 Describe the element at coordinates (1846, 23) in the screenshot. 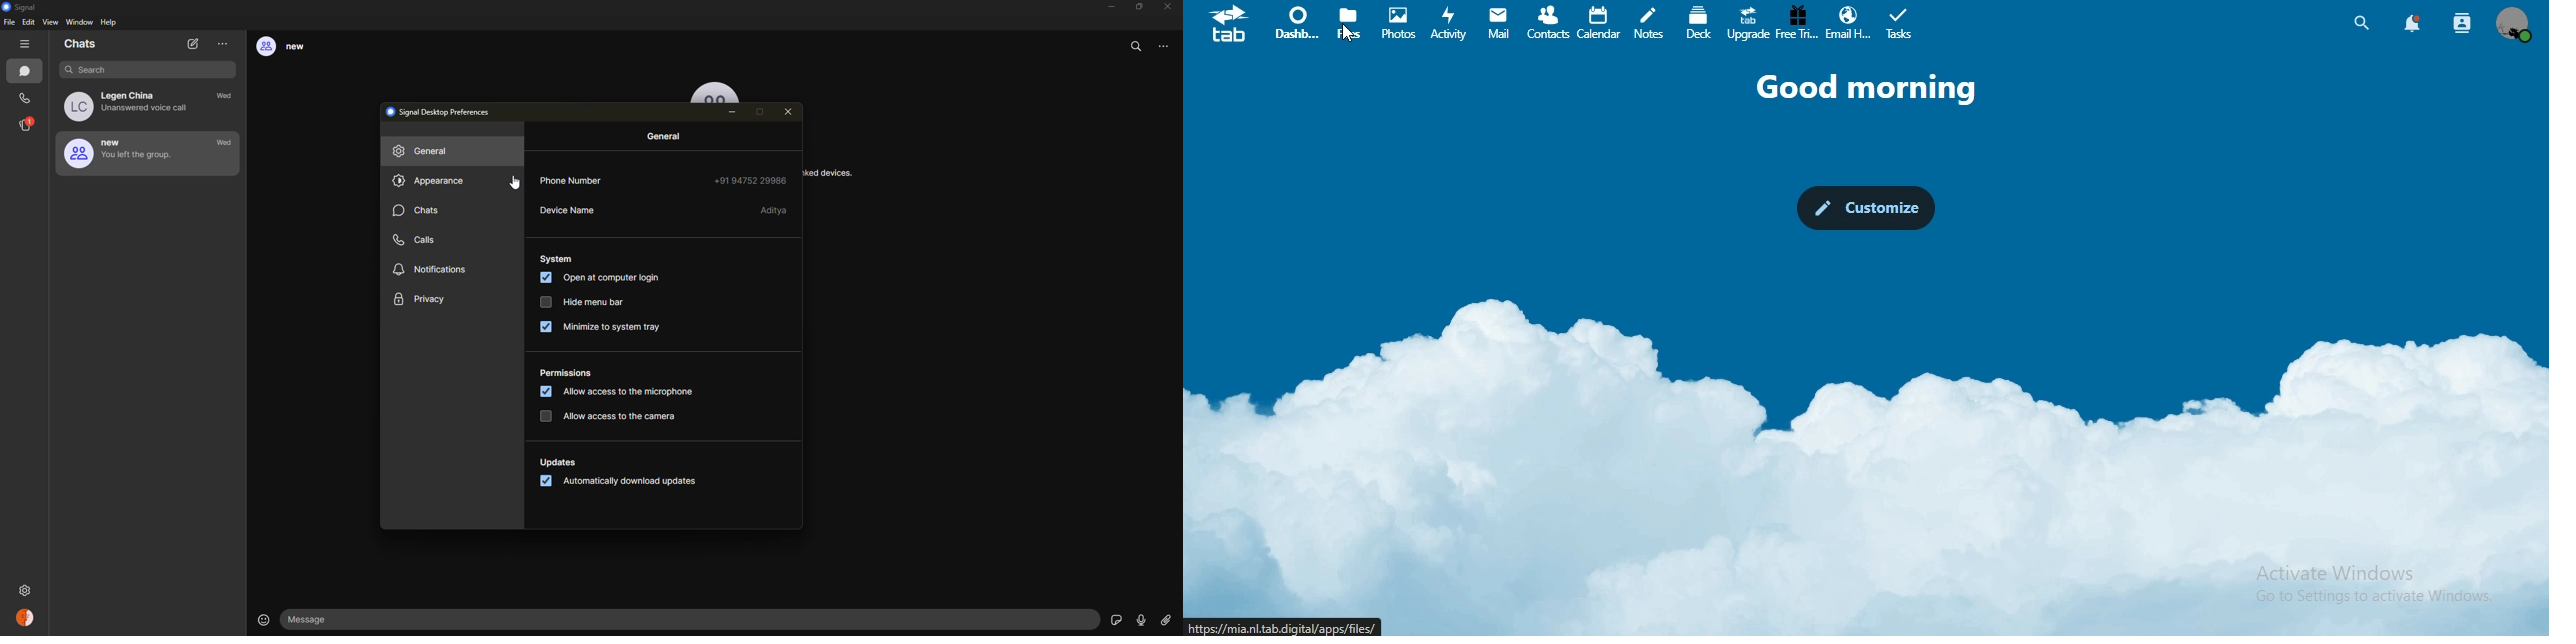

I see `email hosting` at that location.